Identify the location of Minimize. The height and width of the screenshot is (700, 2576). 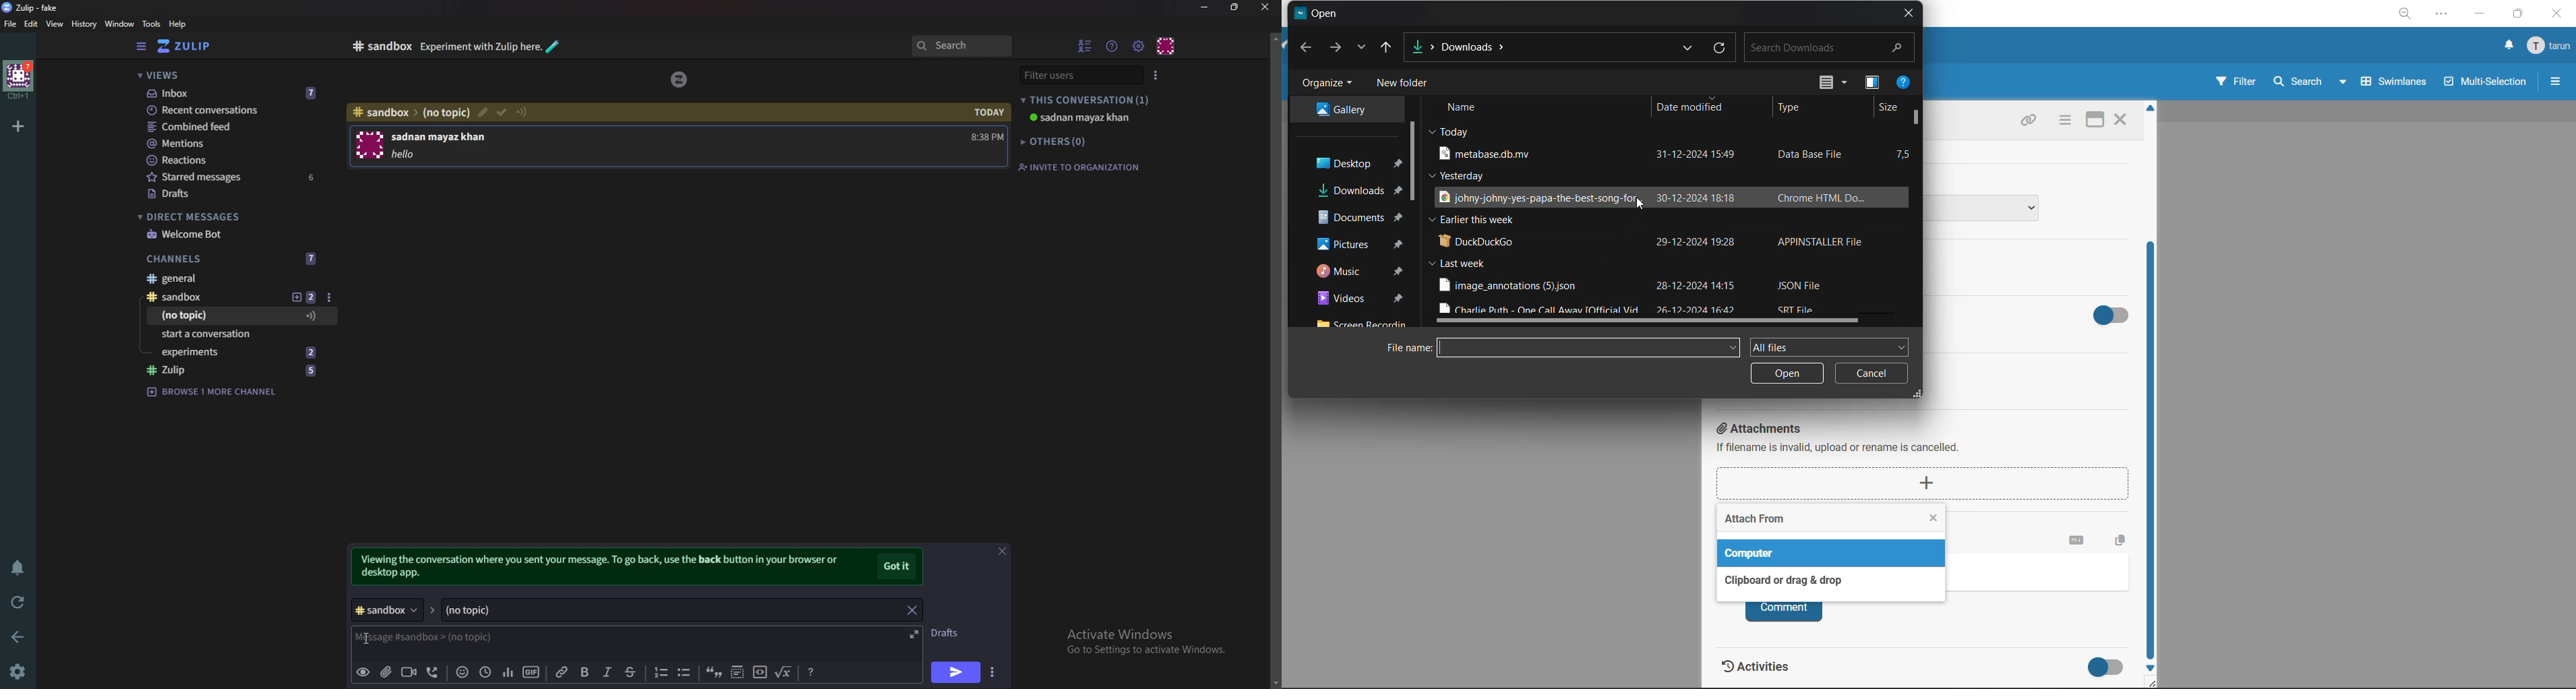
(1204, 8).